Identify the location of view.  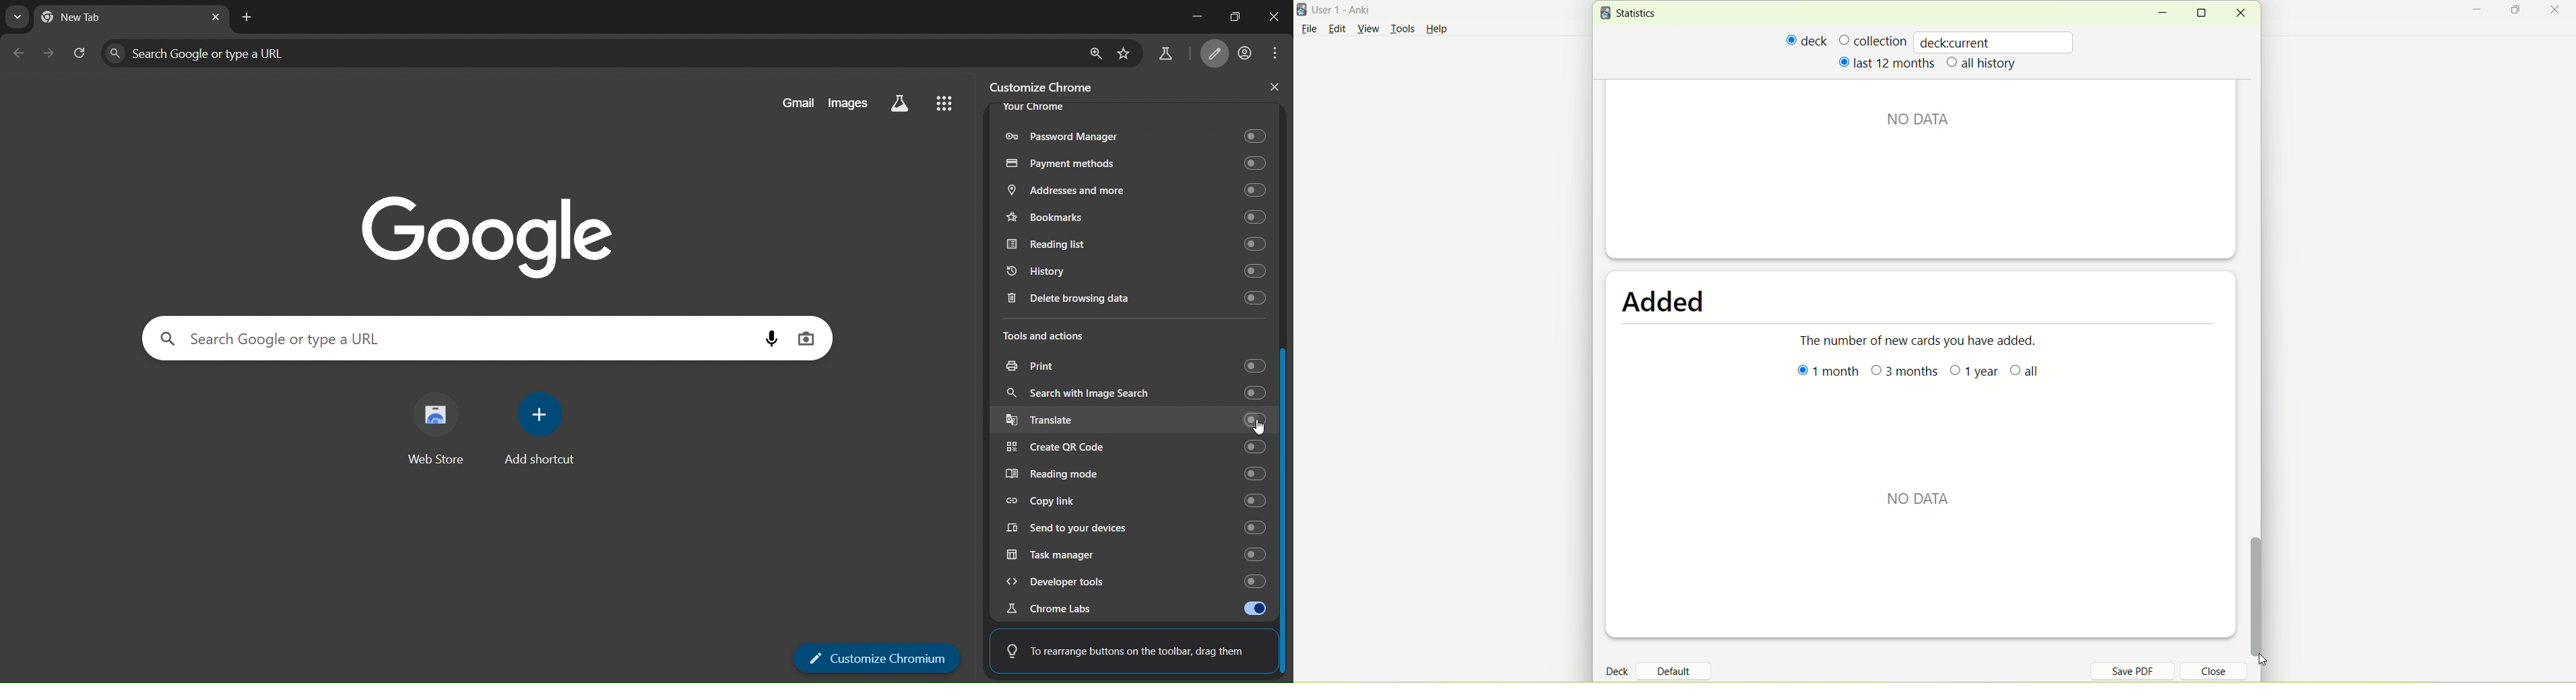
(1370, 29).